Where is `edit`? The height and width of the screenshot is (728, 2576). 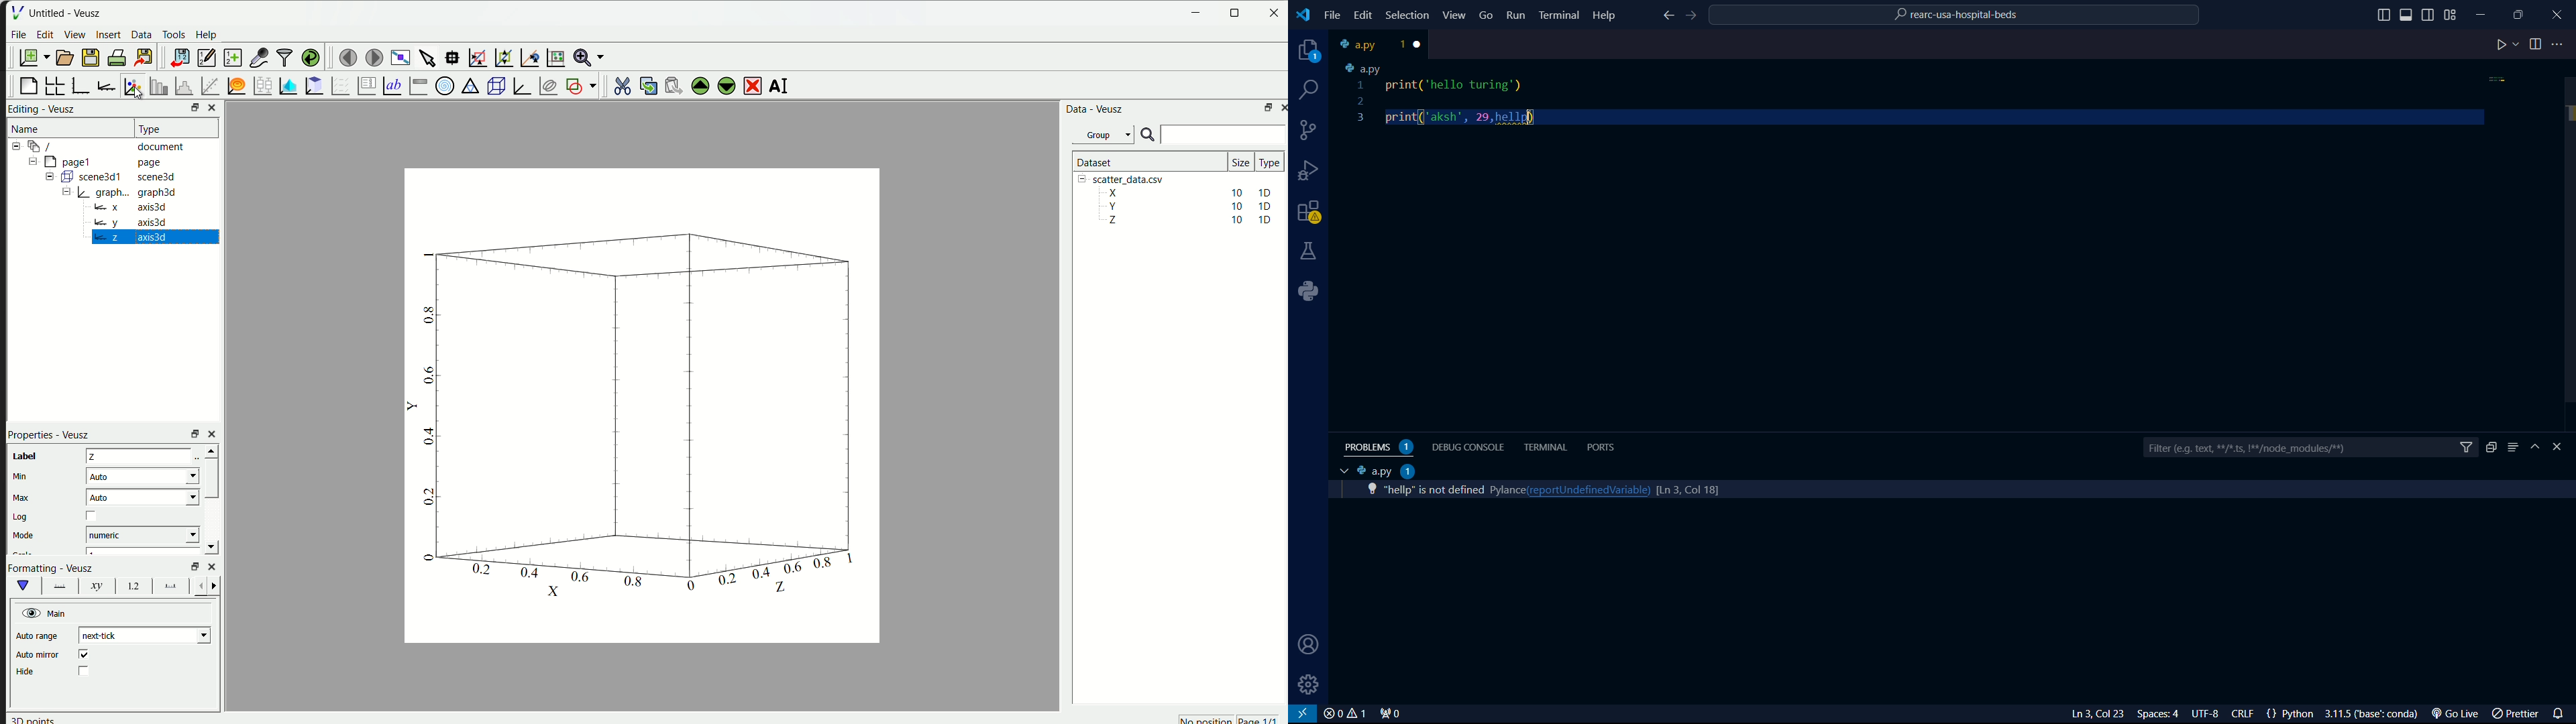 edit is located at coordinates (1362, 15).